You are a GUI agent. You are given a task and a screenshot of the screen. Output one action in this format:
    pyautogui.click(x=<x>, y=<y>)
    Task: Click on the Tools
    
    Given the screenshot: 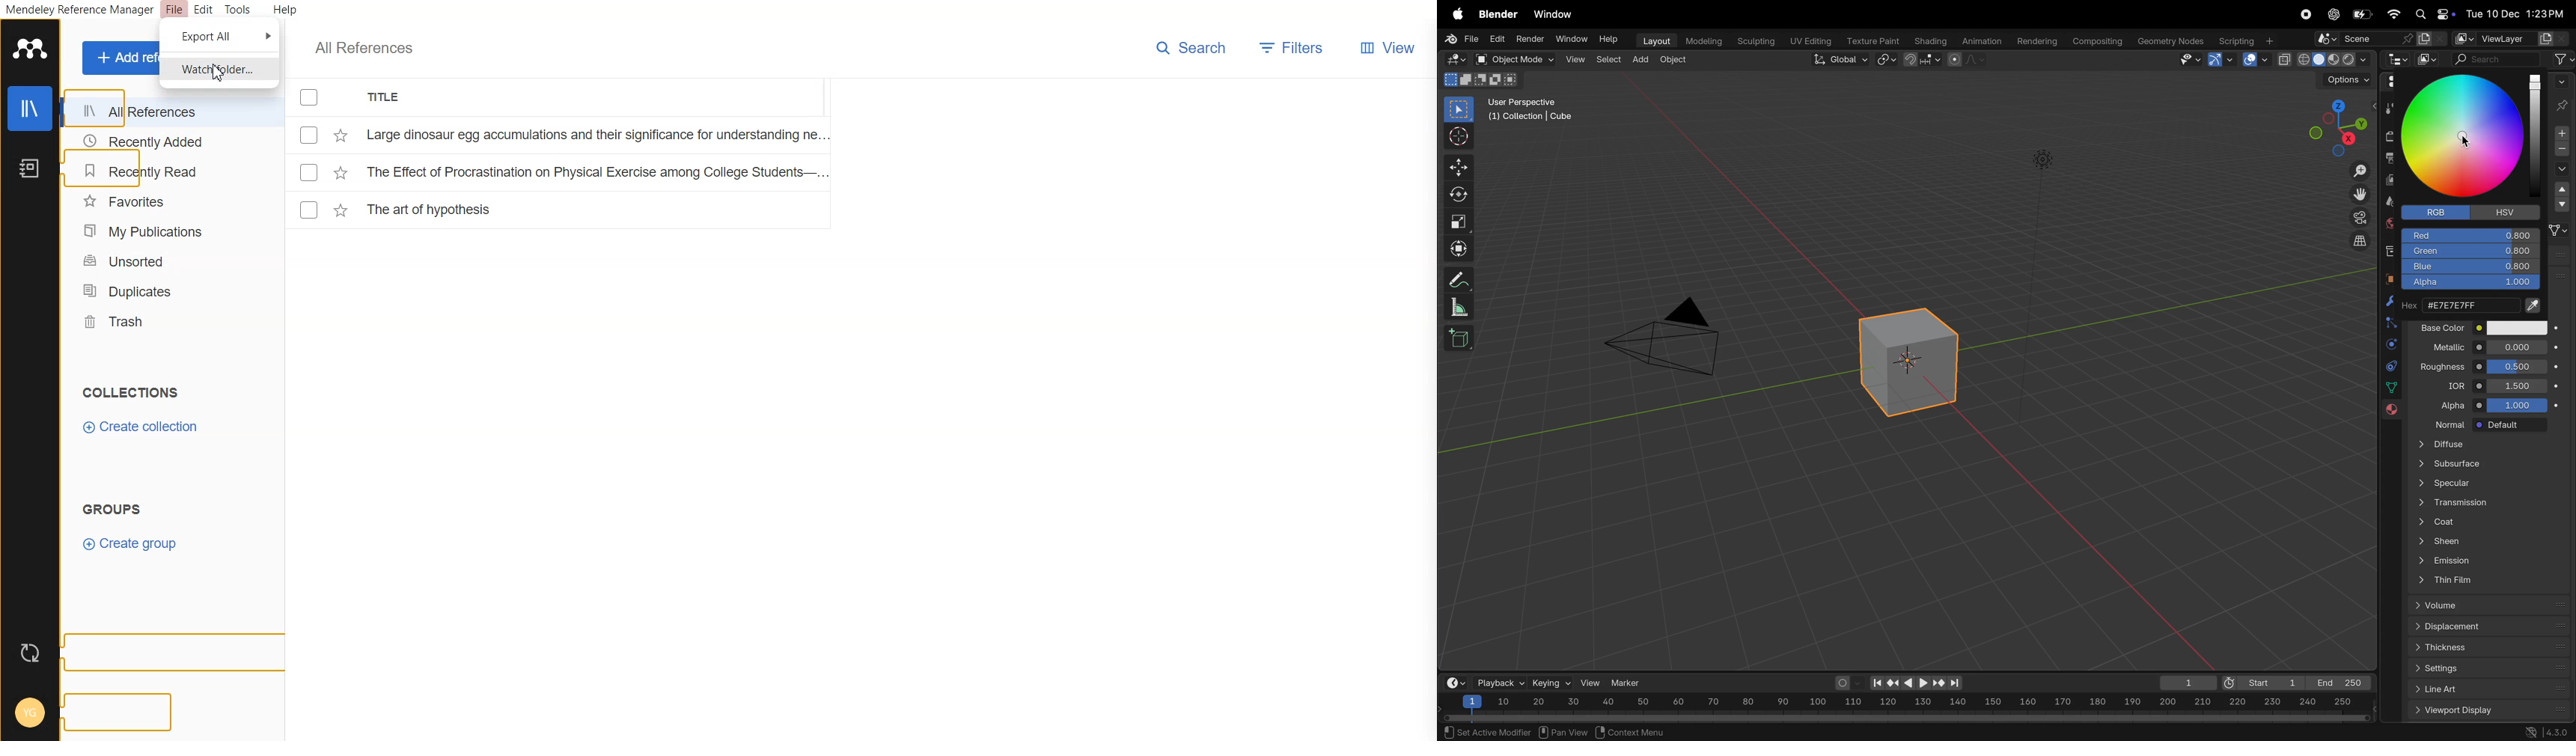 What is the action you would take?
    pyautogui.click(x=238, y=10)
    